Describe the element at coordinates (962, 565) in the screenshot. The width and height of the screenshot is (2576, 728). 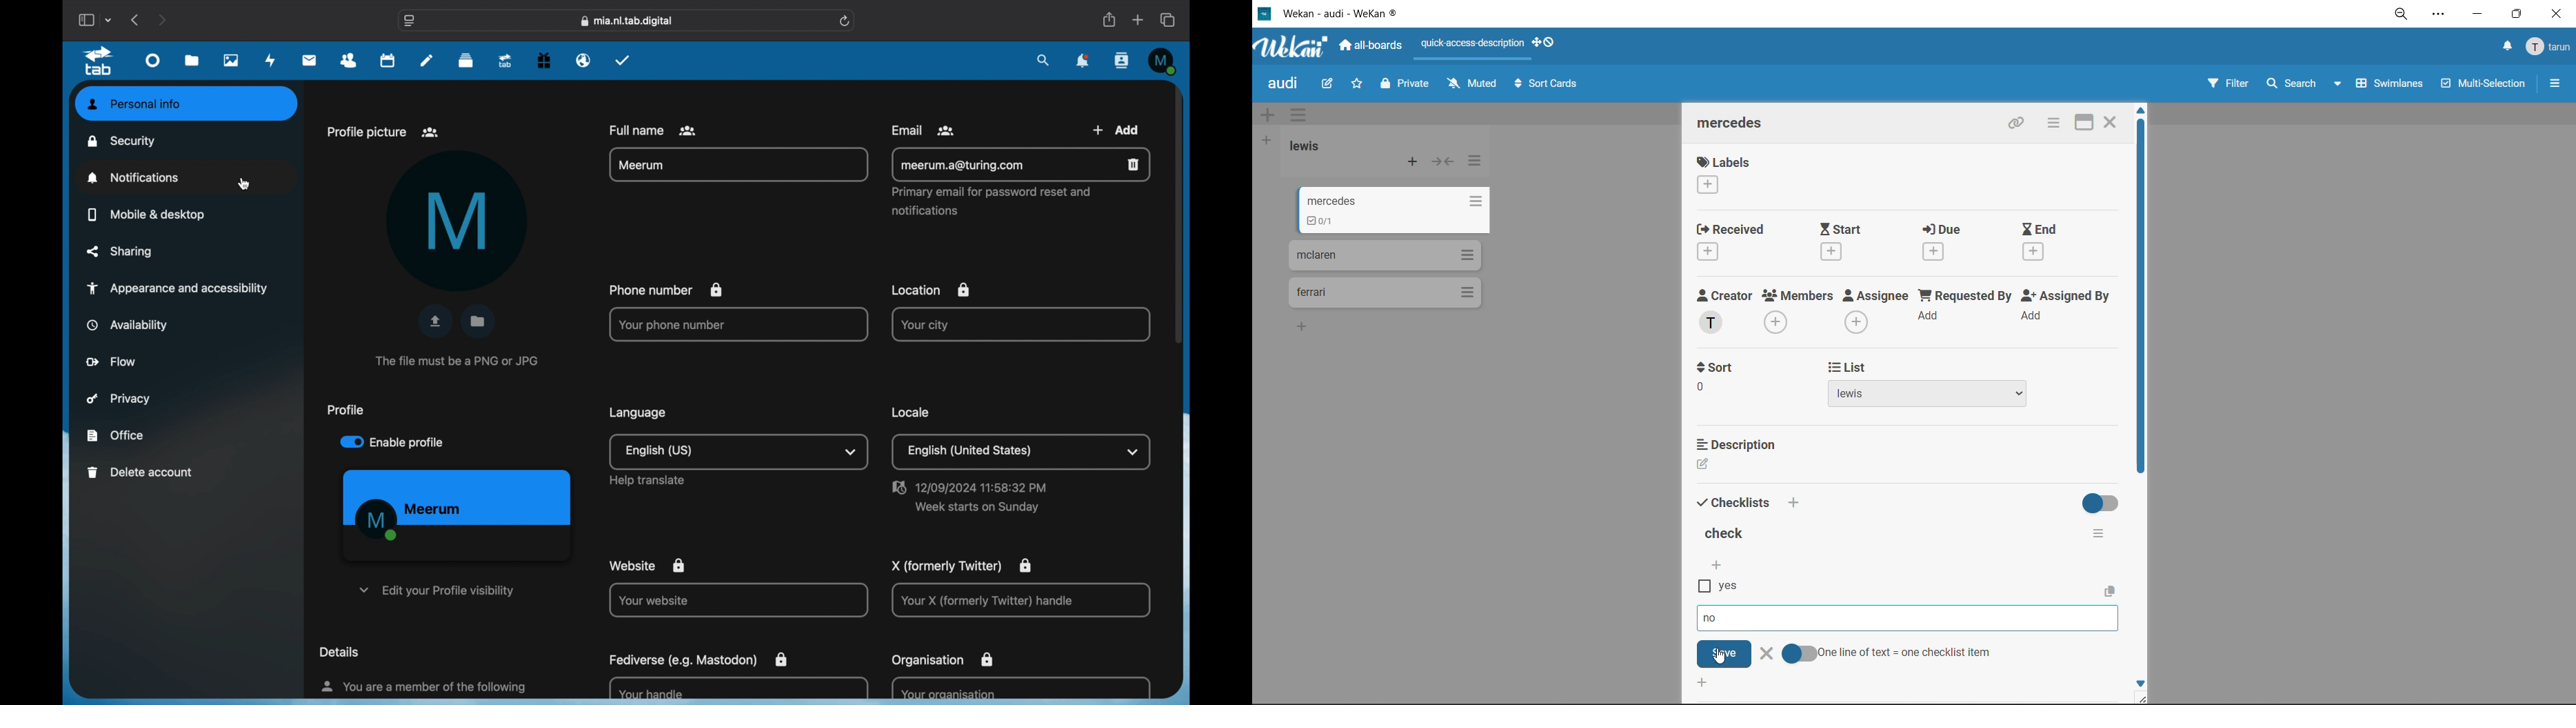
I see `X` at that location.